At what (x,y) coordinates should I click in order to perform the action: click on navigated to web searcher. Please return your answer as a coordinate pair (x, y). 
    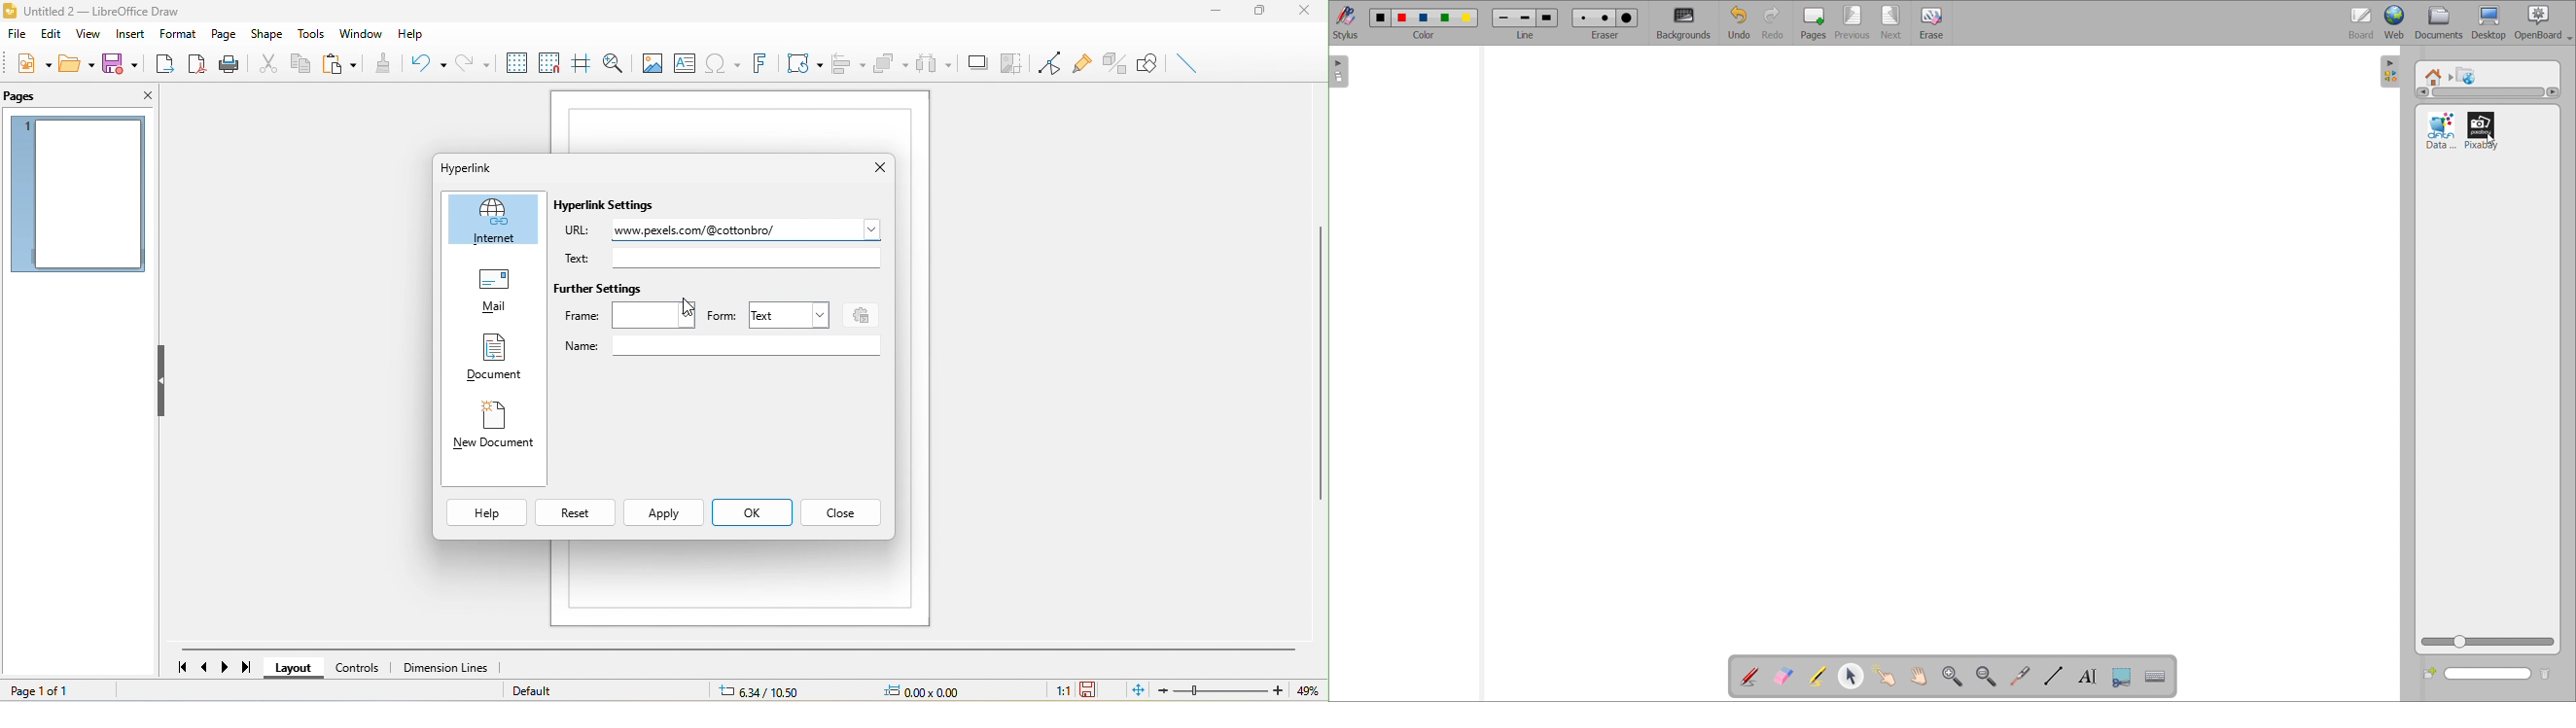
    Looking at the image, I should click on (2435, 74).